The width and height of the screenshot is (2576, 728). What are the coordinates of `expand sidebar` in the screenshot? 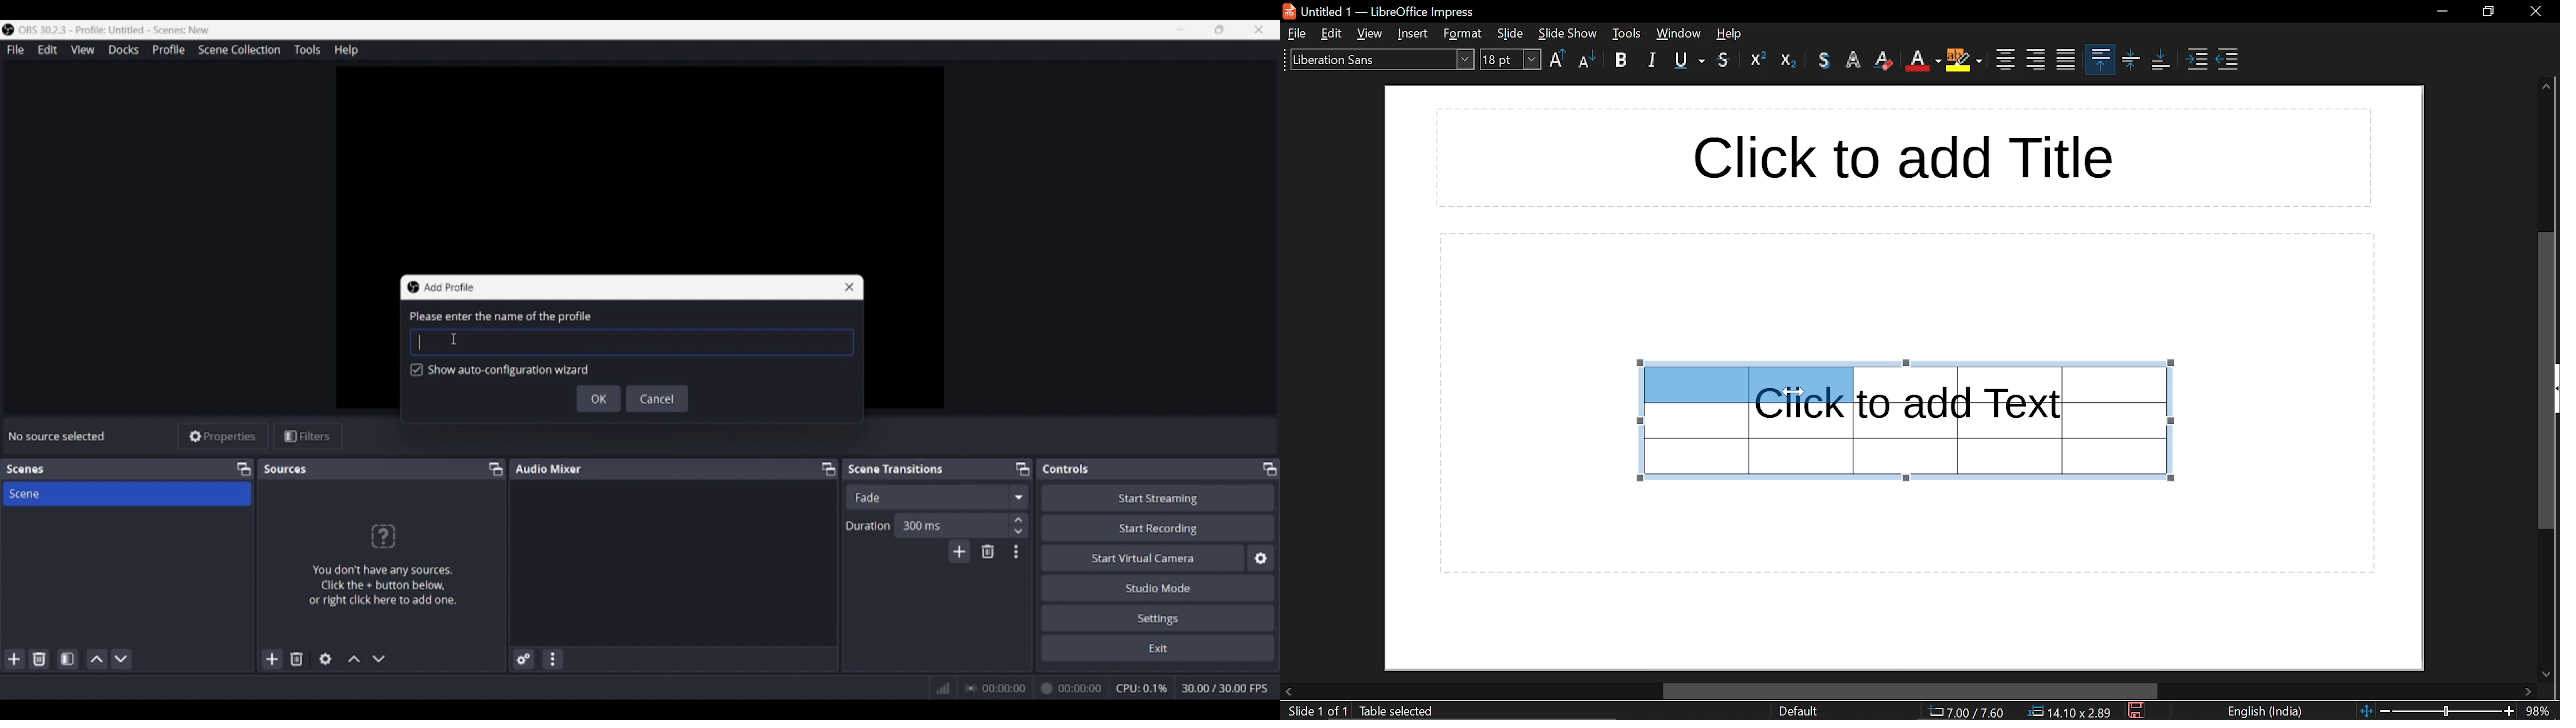 It's located at (2555, 388).